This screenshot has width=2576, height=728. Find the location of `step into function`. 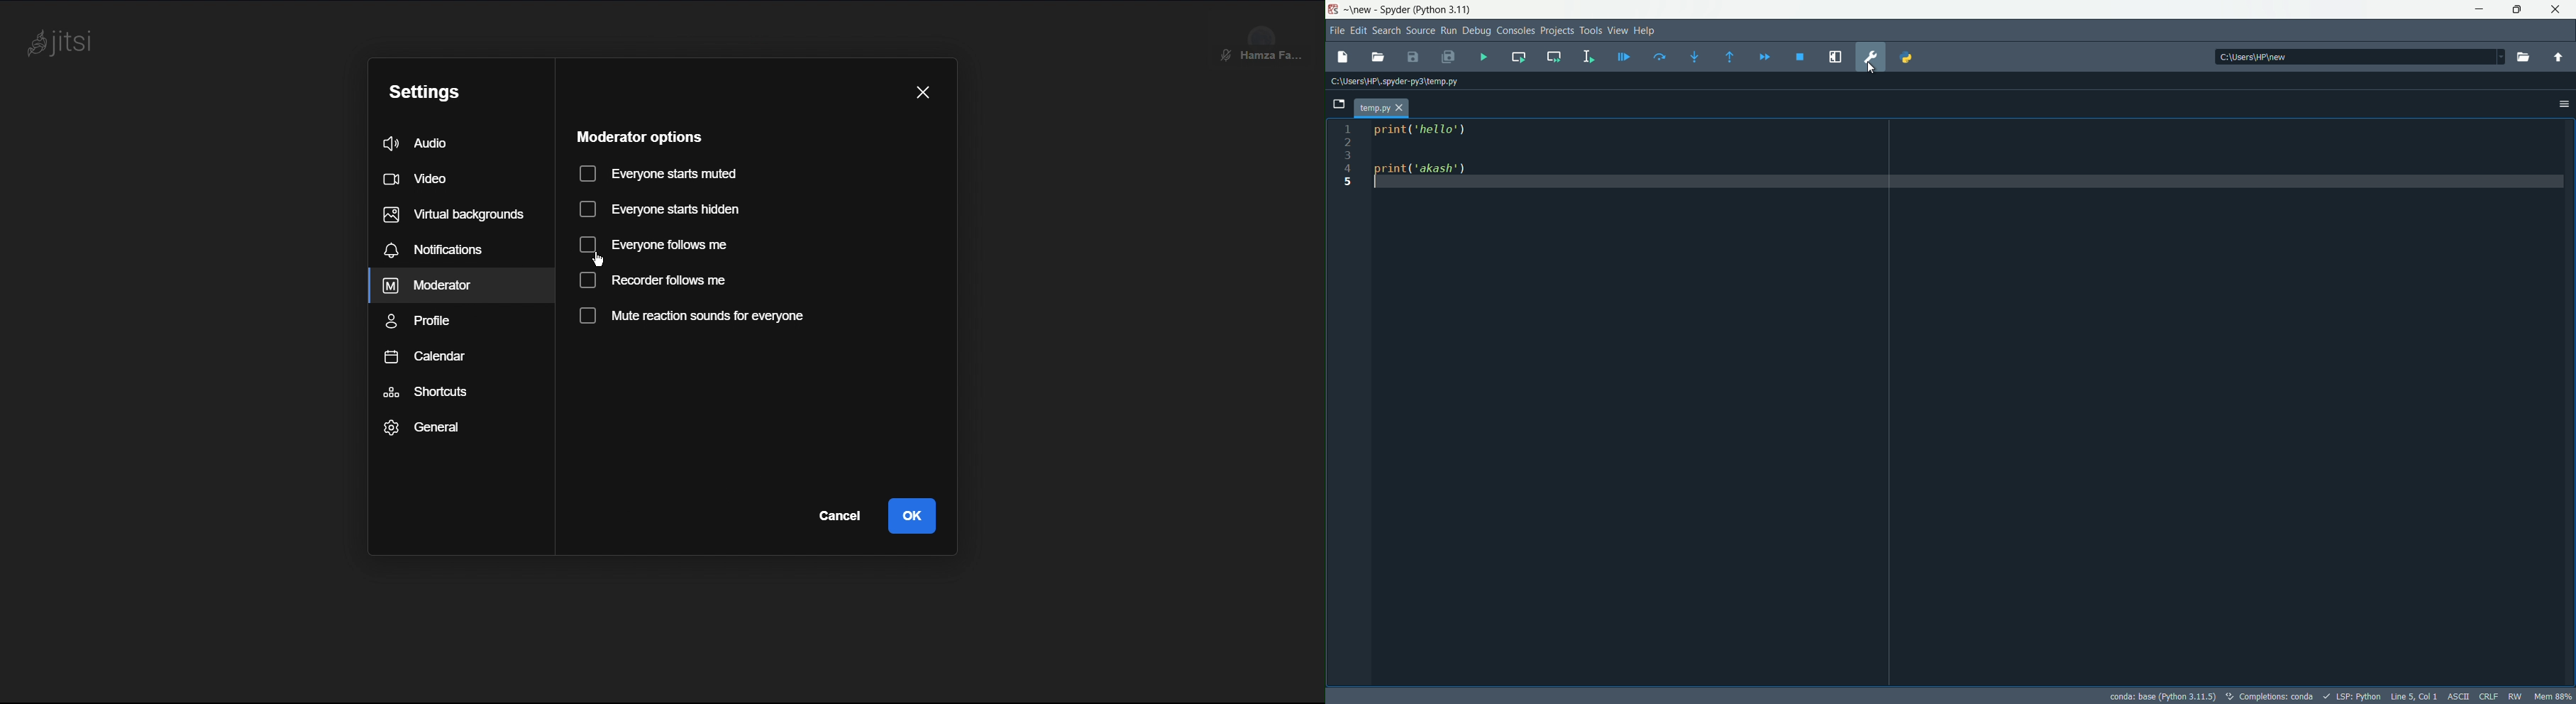

step into function is located at coordinates (1695, 55).